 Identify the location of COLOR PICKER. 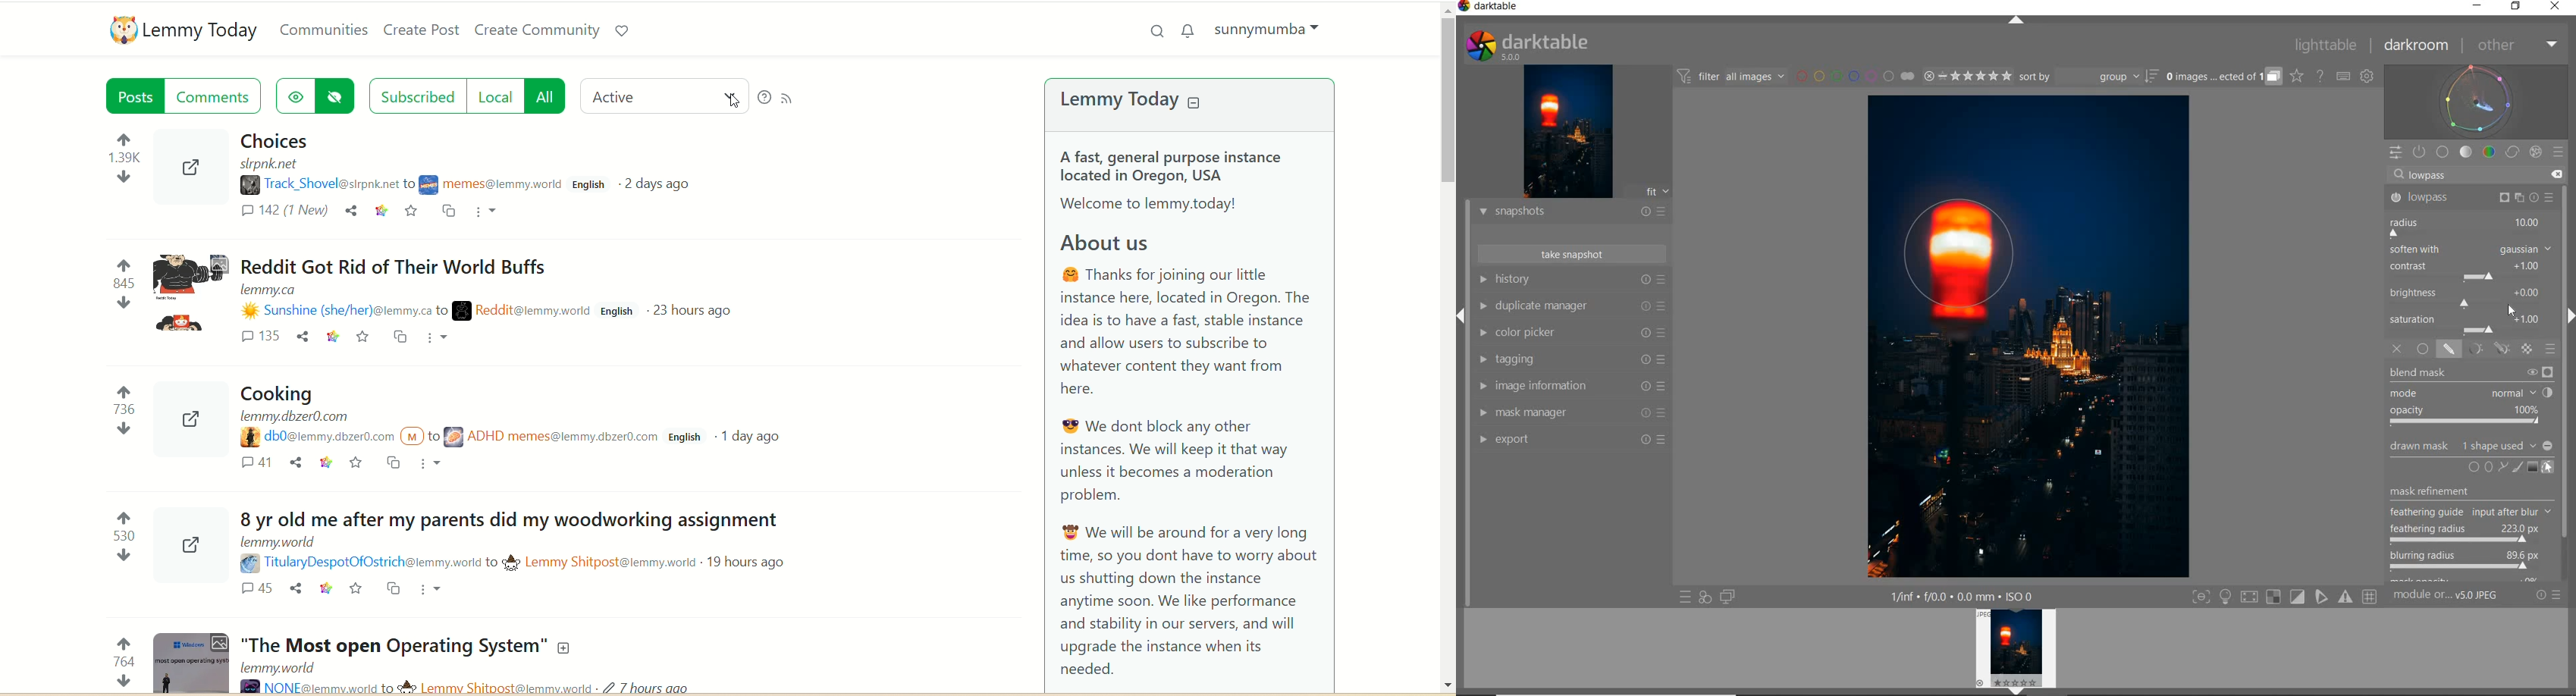
(1573, 333).